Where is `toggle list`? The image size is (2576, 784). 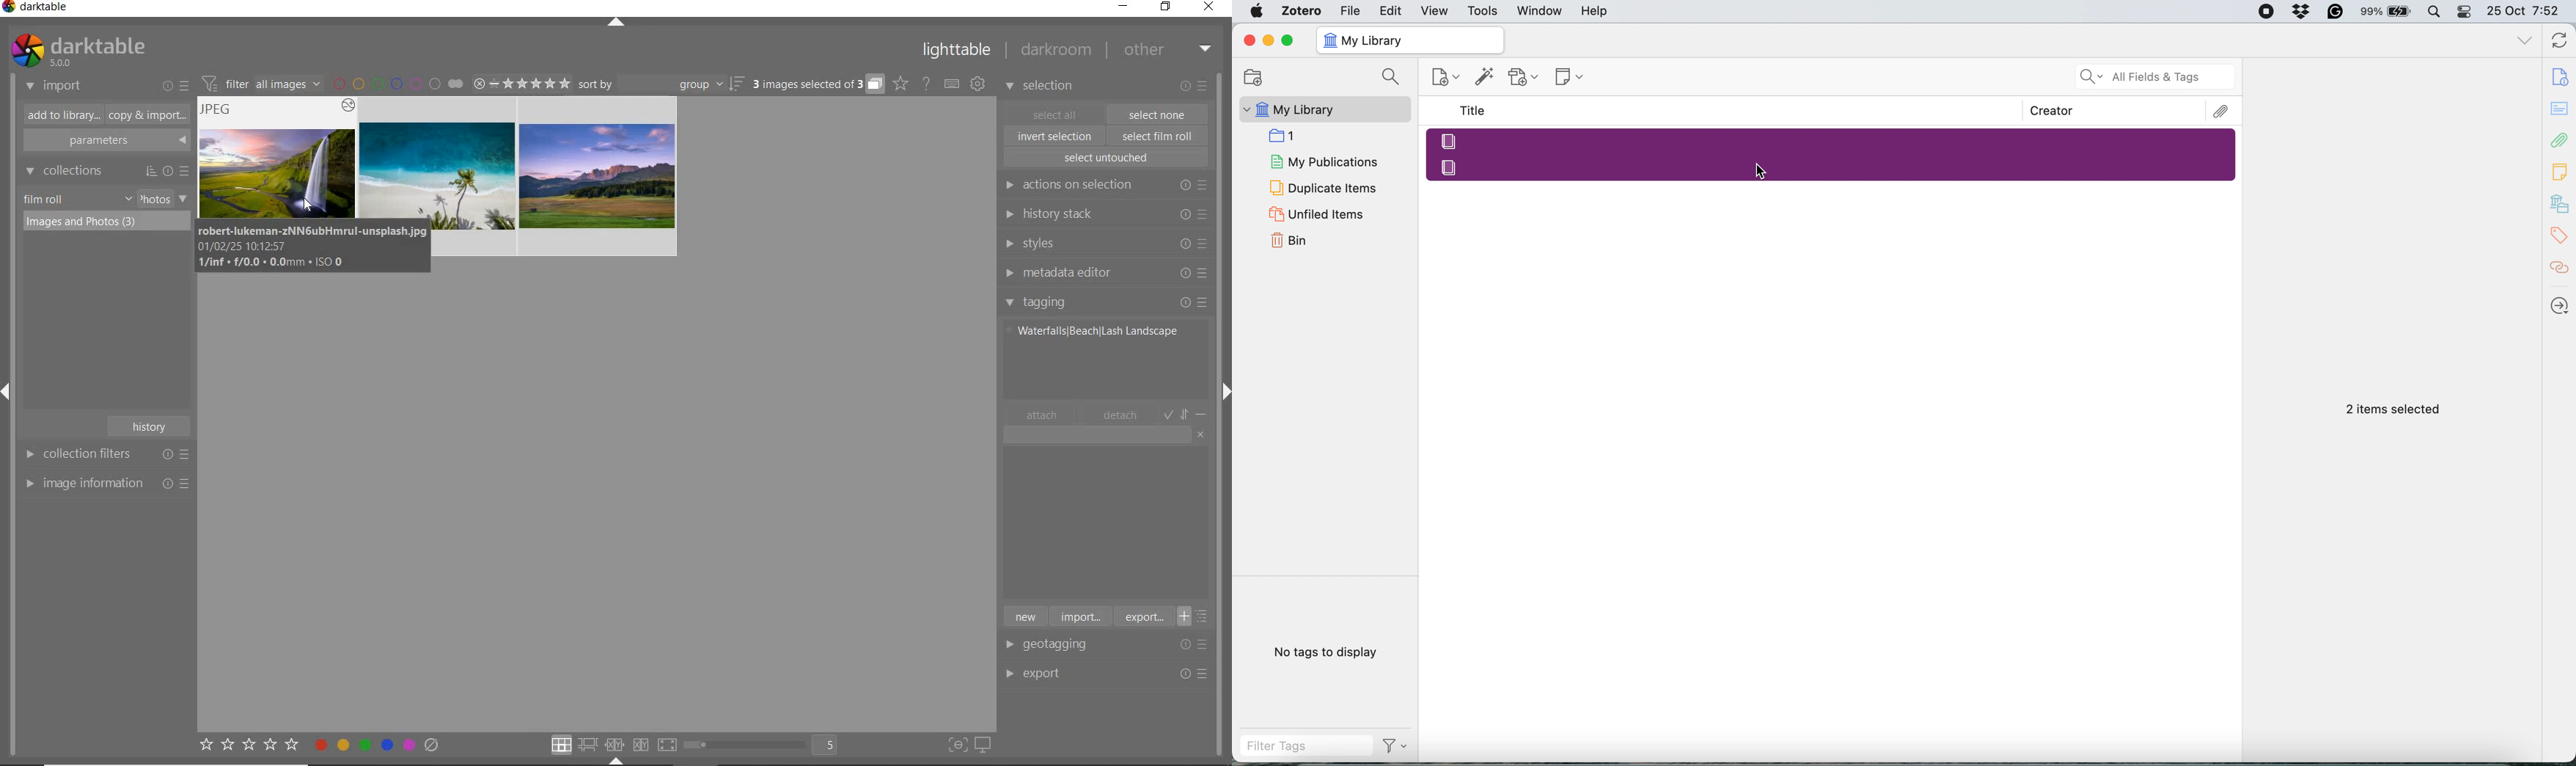
toggle list is located at coordinates (1197, 616).